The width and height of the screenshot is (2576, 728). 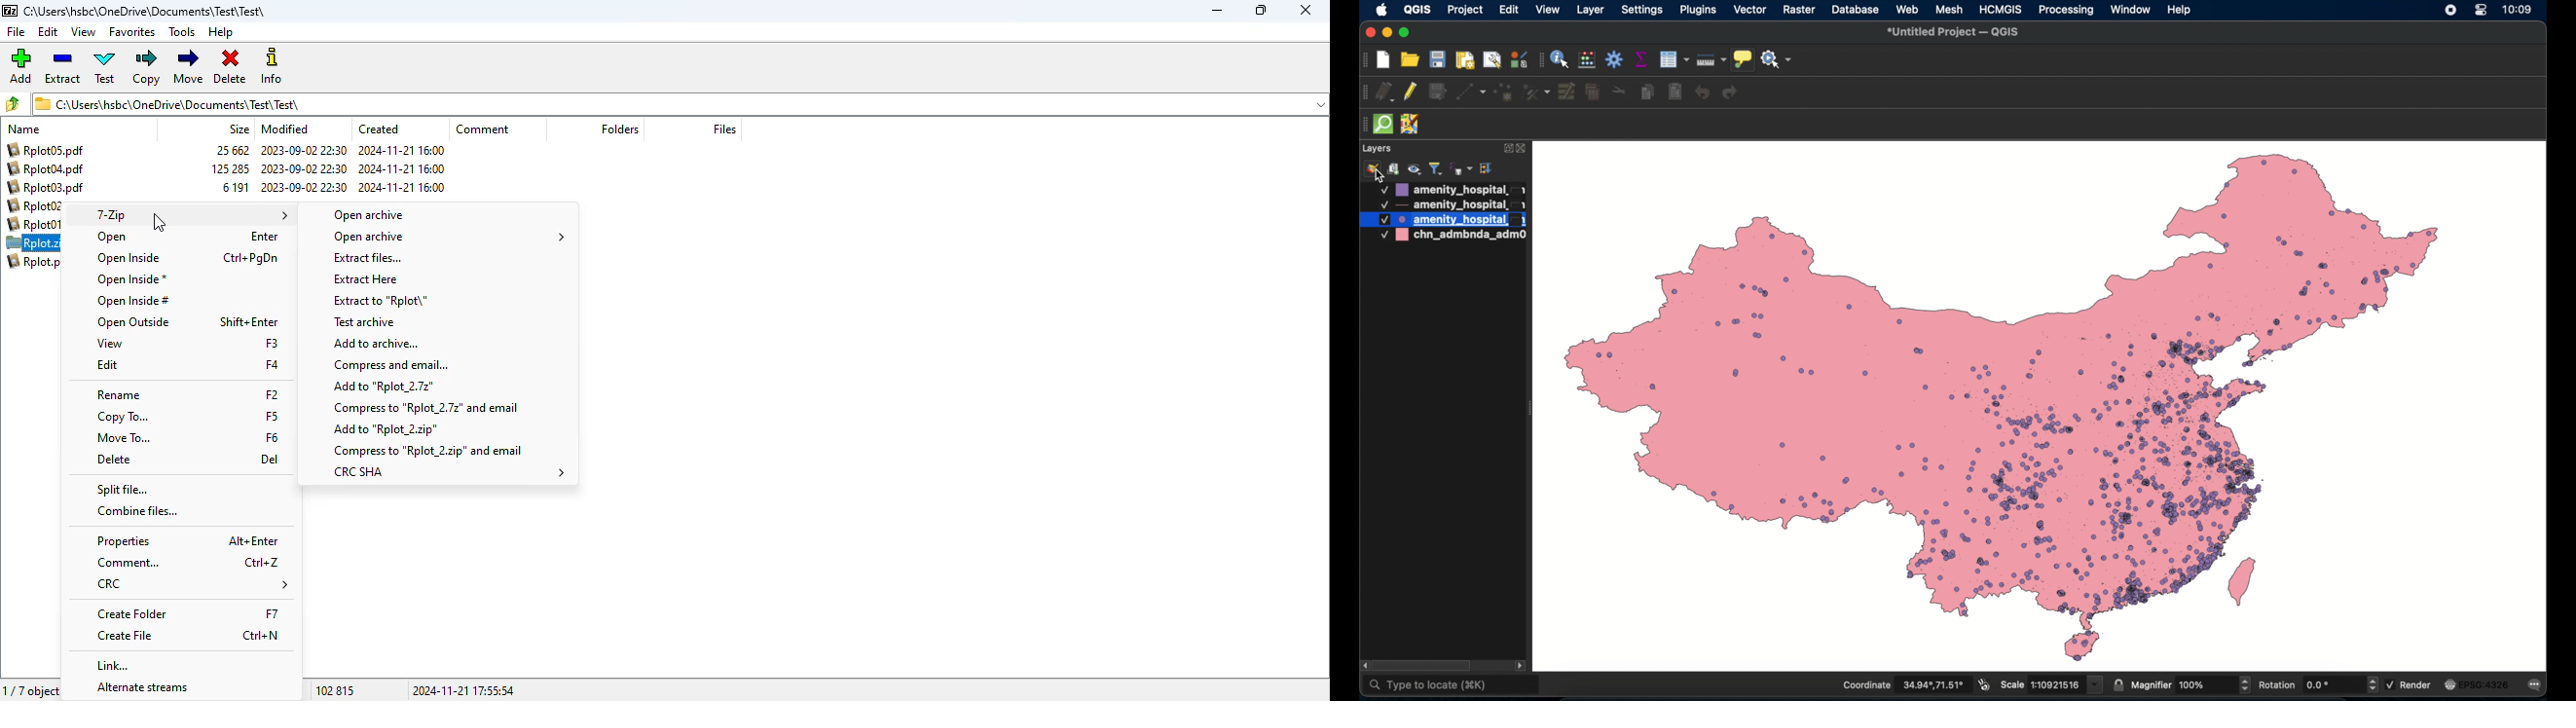 I want to click on combine files, so click(x=136, y=511).